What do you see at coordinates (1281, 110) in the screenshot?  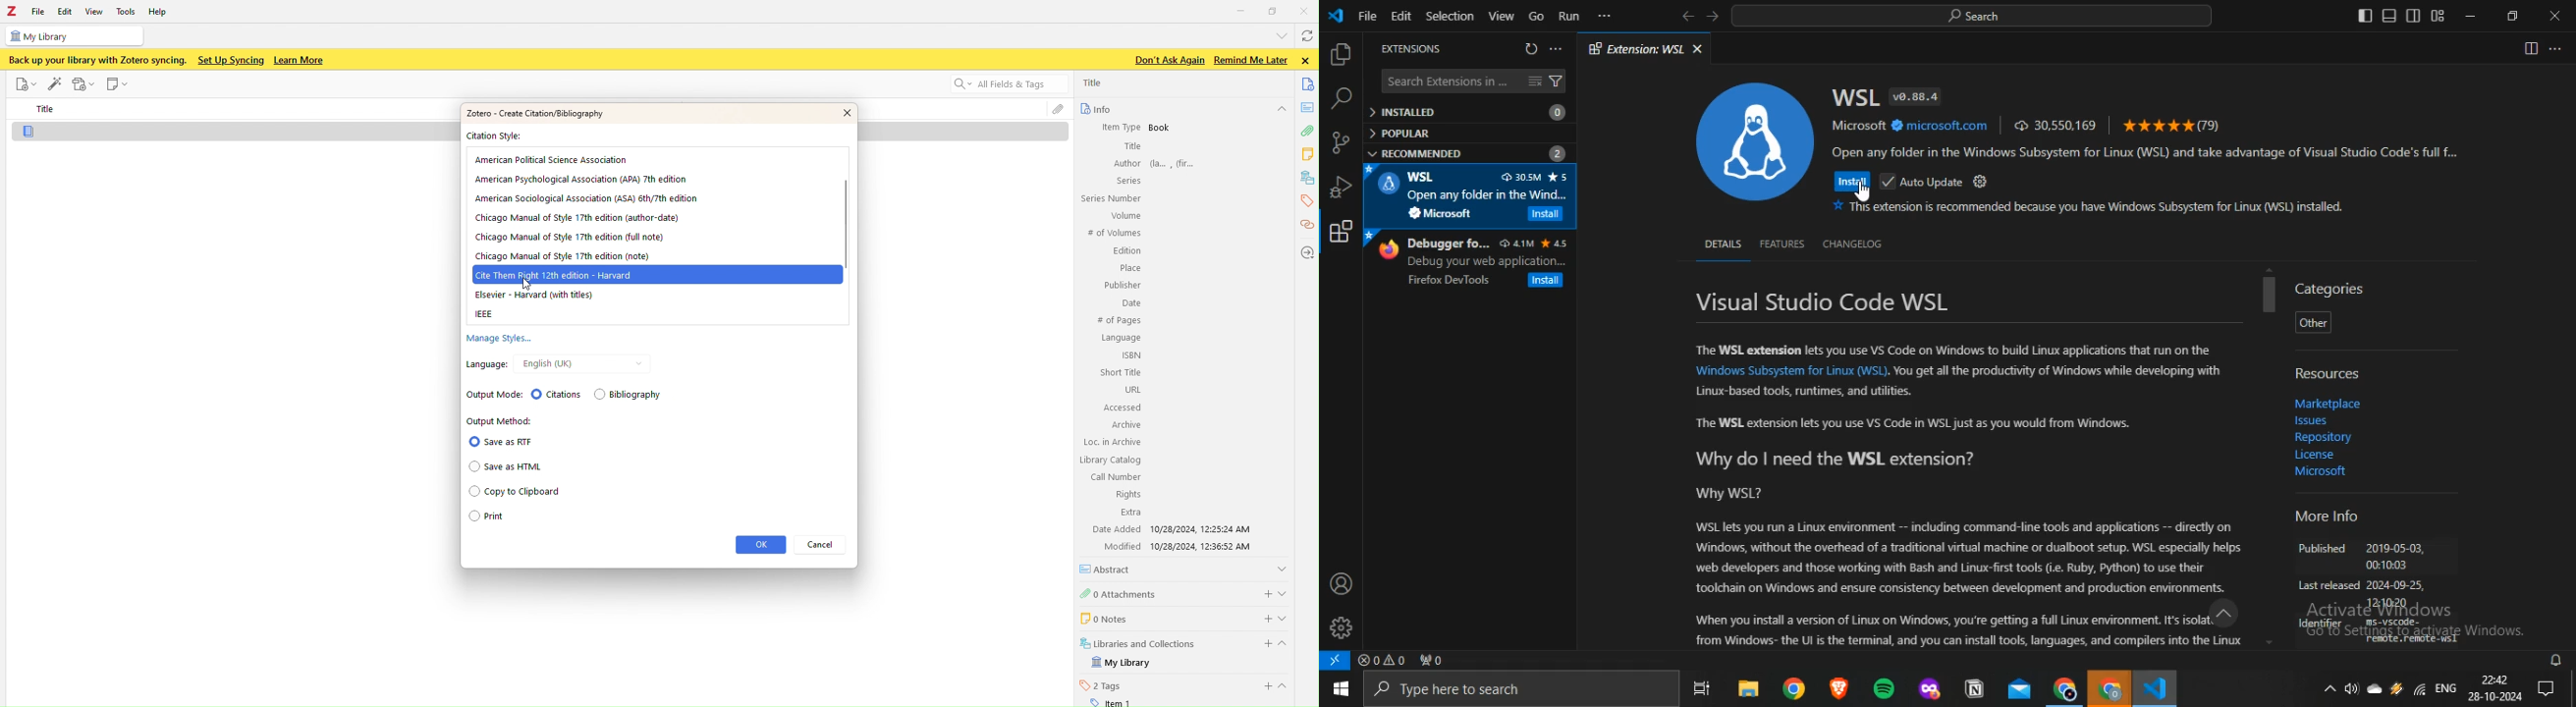 I see `hide` at bounding box center [1281, 110].